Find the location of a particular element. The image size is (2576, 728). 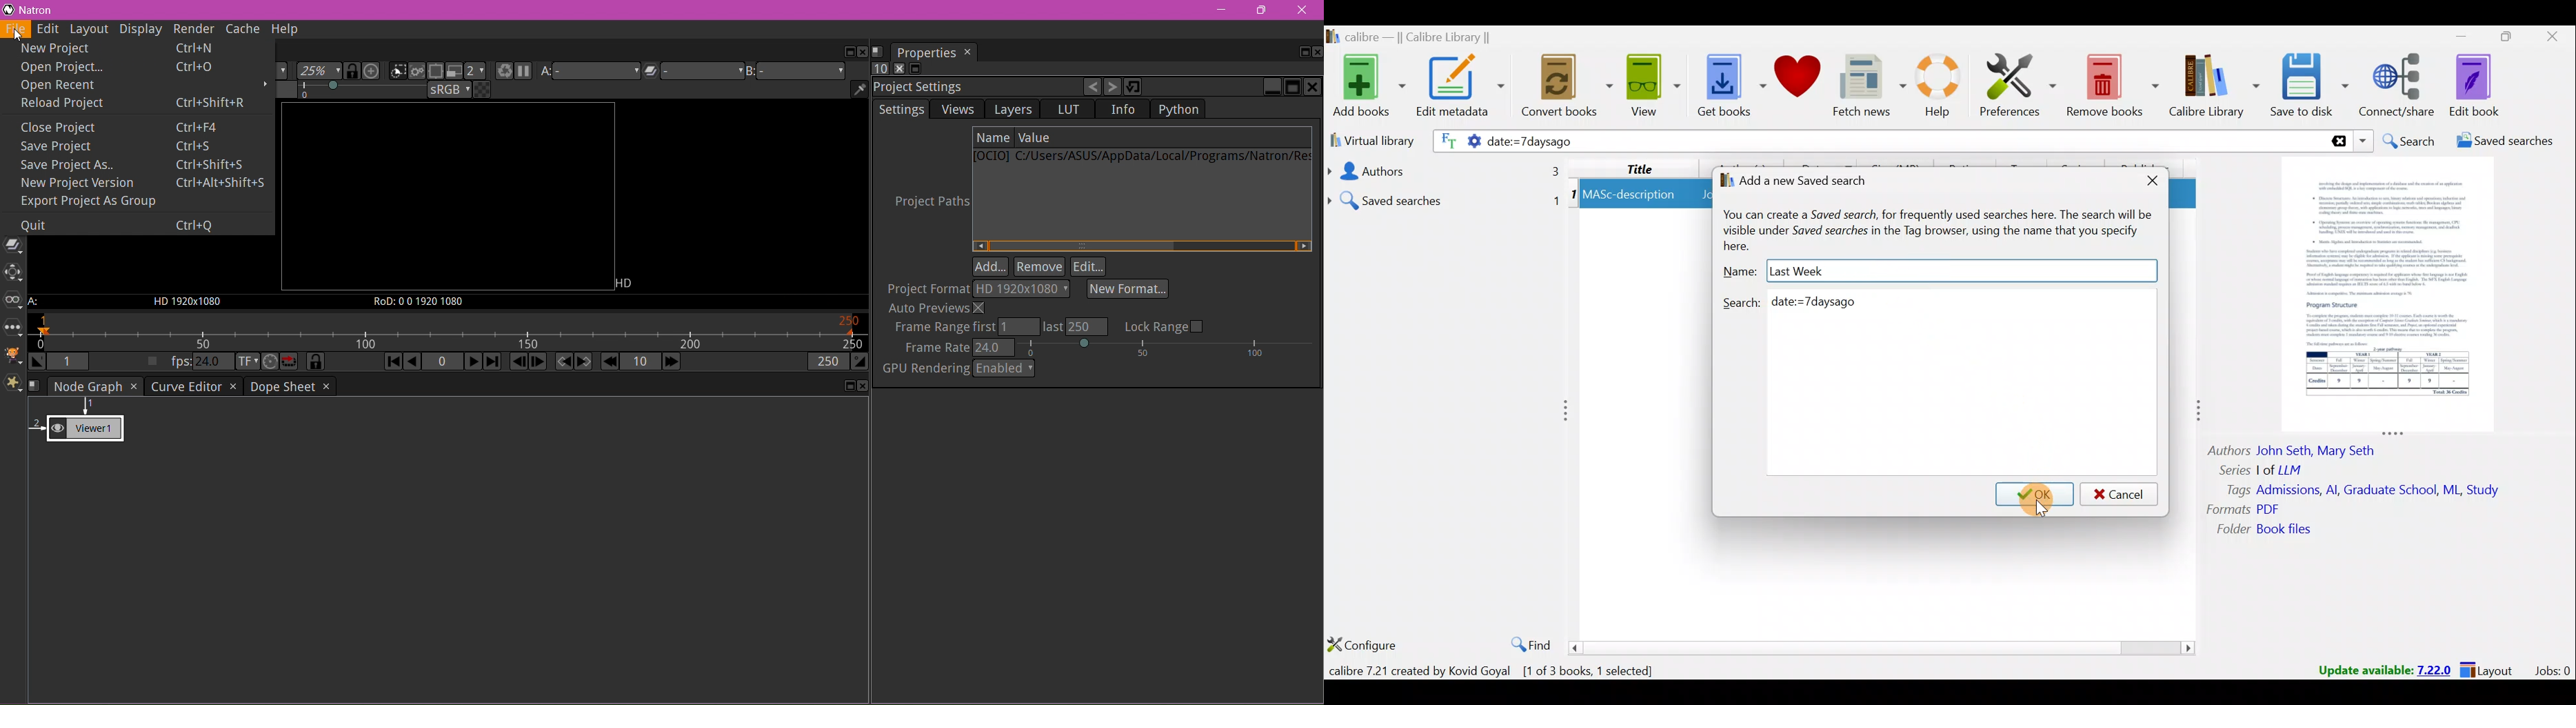

Add a new saved search is located at coordinates (1808, 178).